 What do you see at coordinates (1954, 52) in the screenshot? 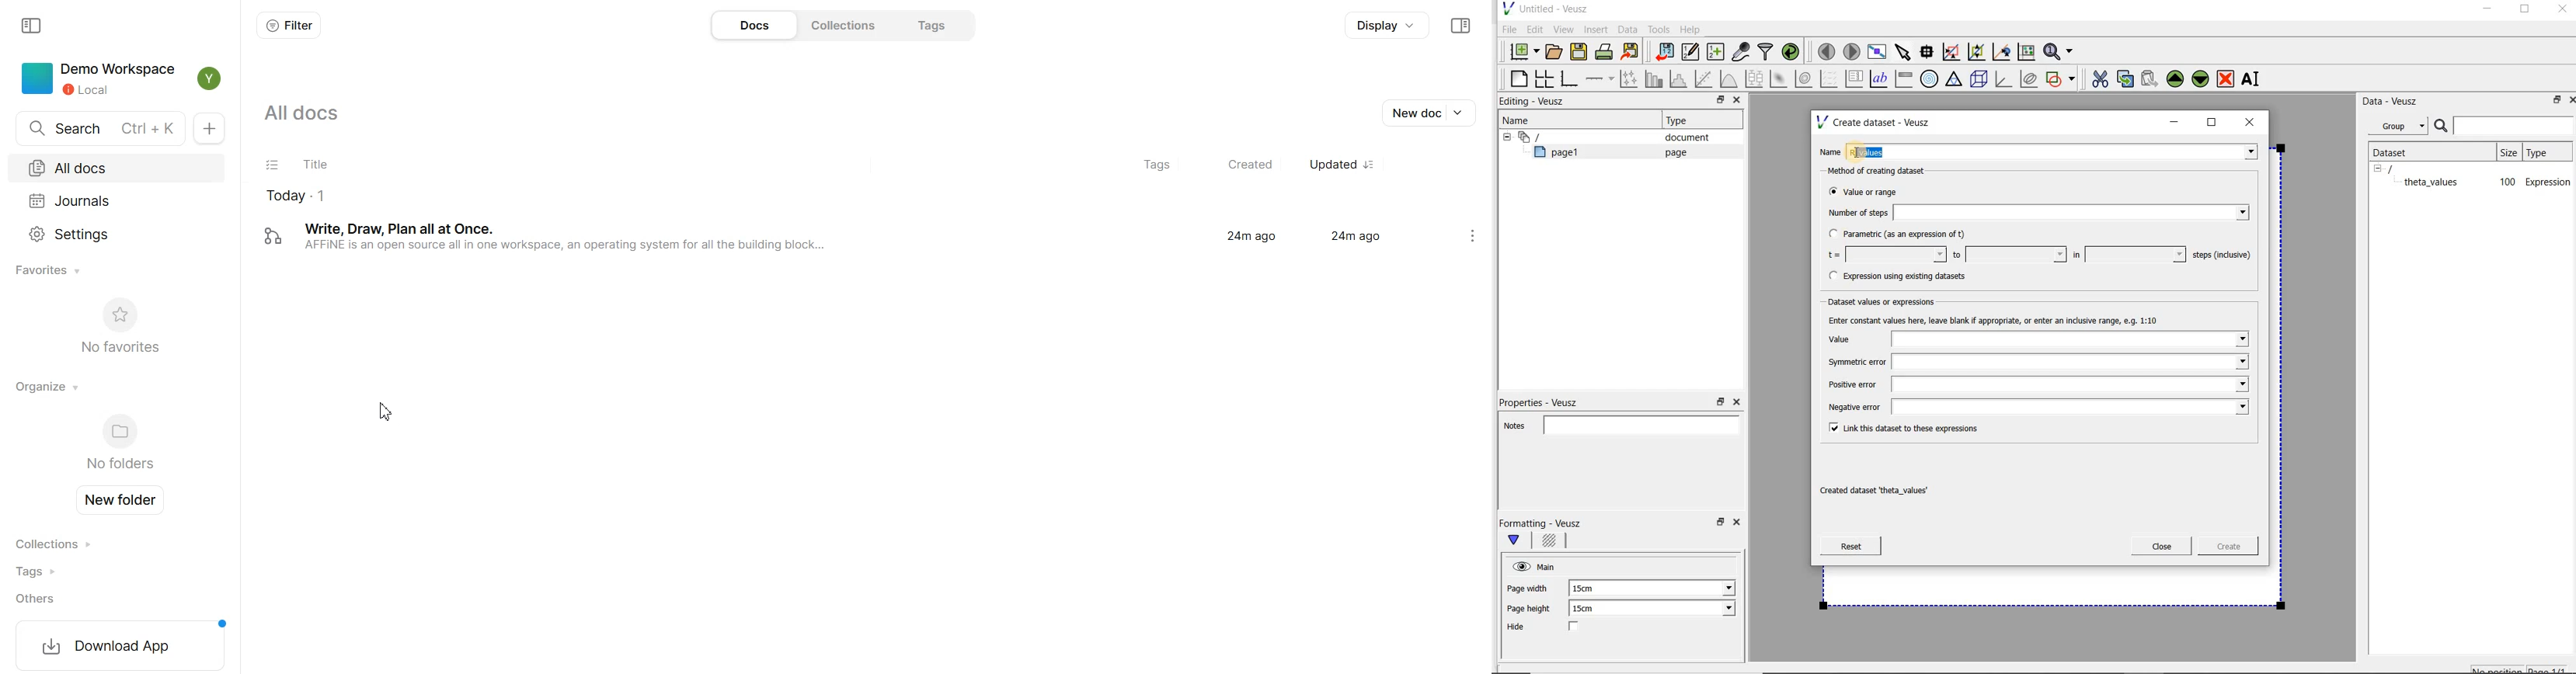
I see `click or draw a rectangle to zoom graph axes` at bounding box center [1954, 52].